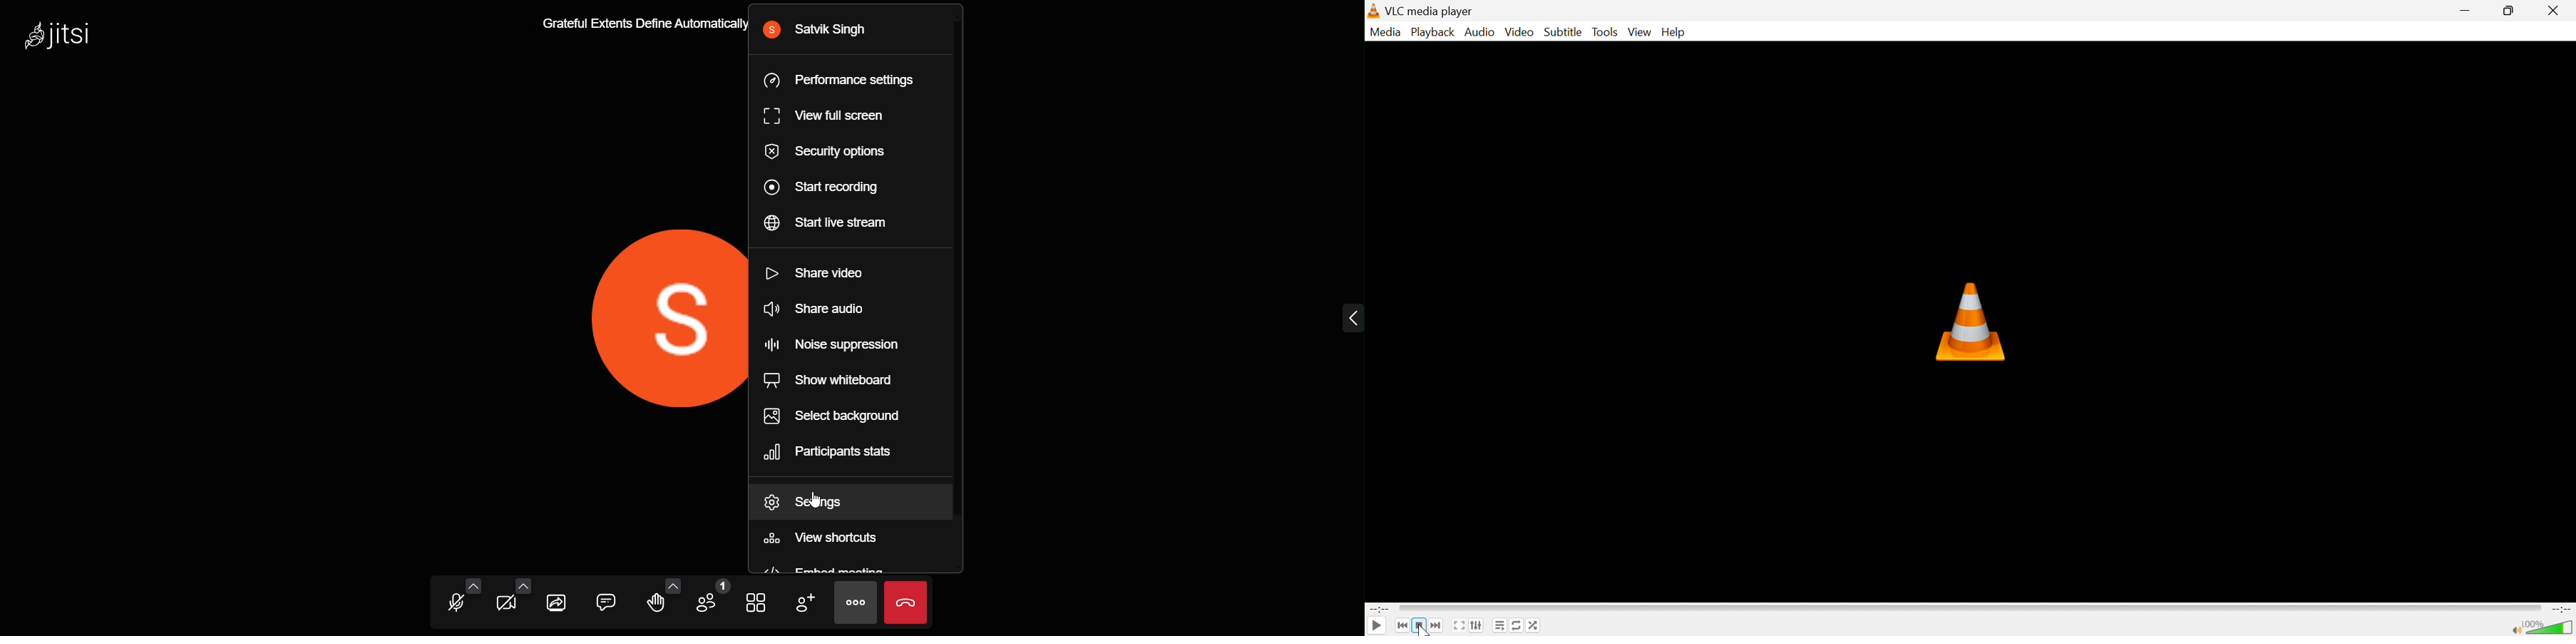 The width and height of the screenshot is (2576, 644). Describe the element at coordinates (819, 271) in the screenshot. I see `share video` at that location.